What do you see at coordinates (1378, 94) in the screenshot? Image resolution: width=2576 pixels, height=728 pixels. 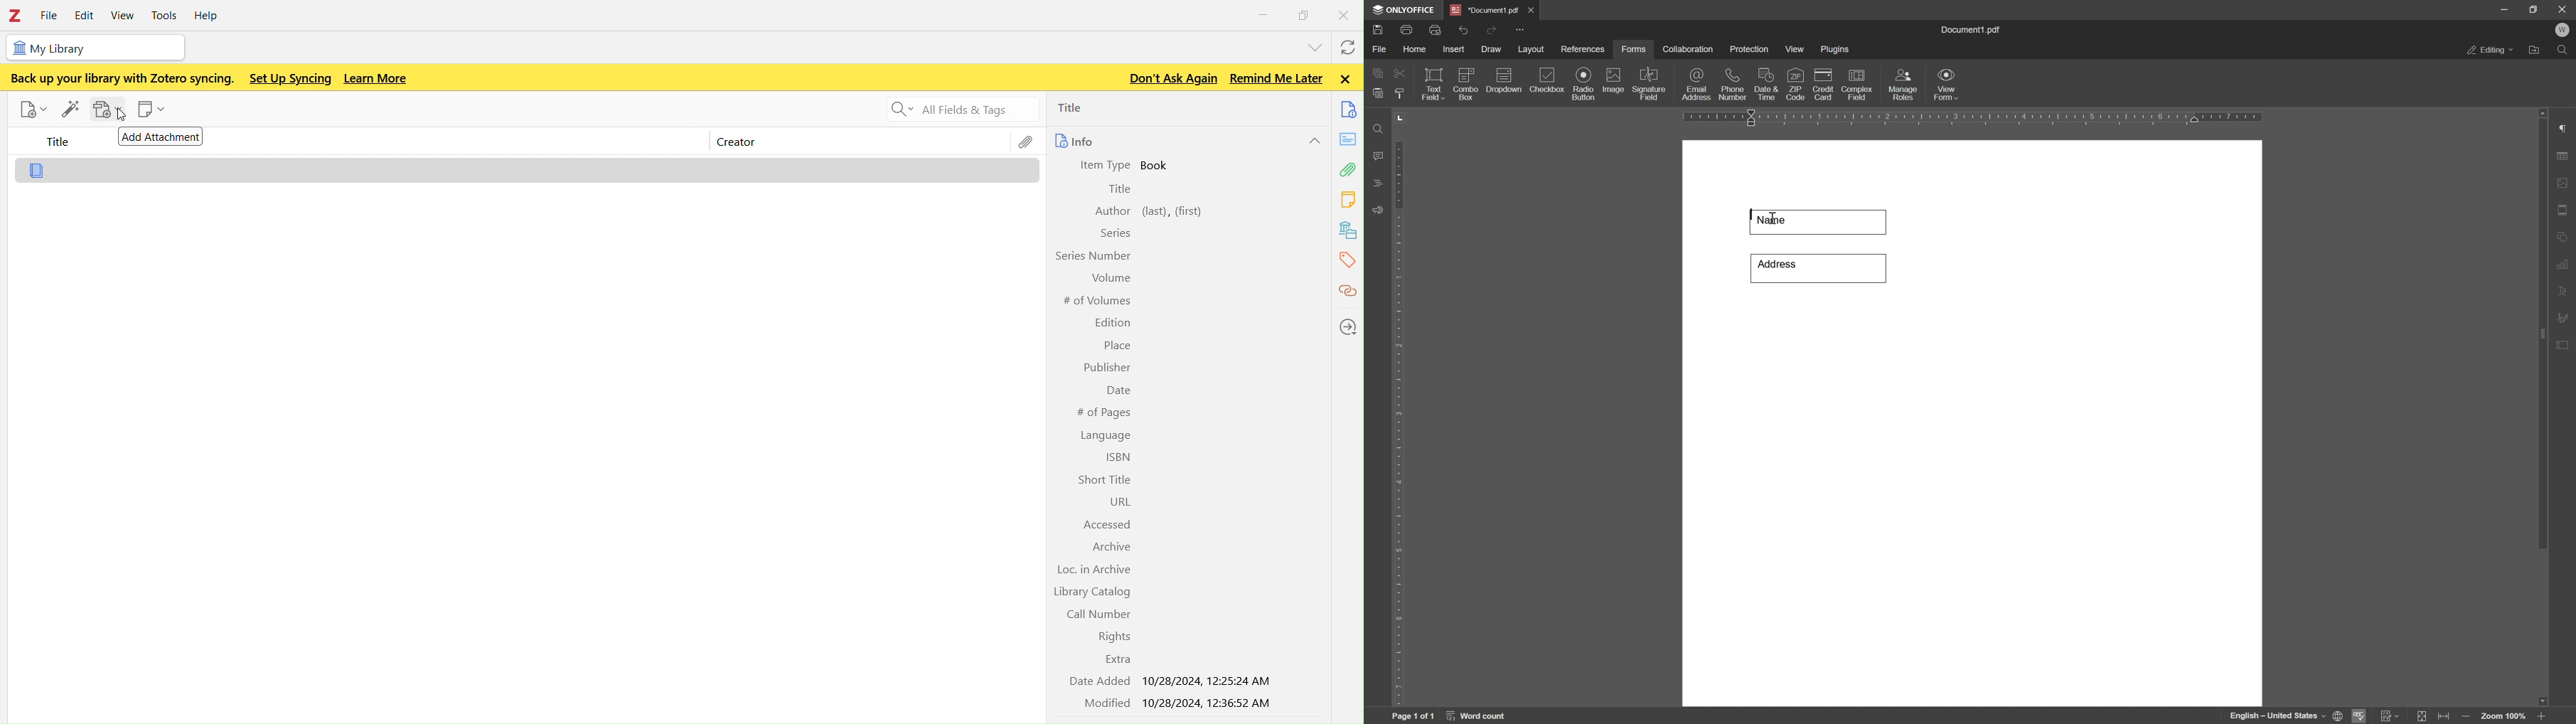 I see `paste` at bounding box center [1378, 94].